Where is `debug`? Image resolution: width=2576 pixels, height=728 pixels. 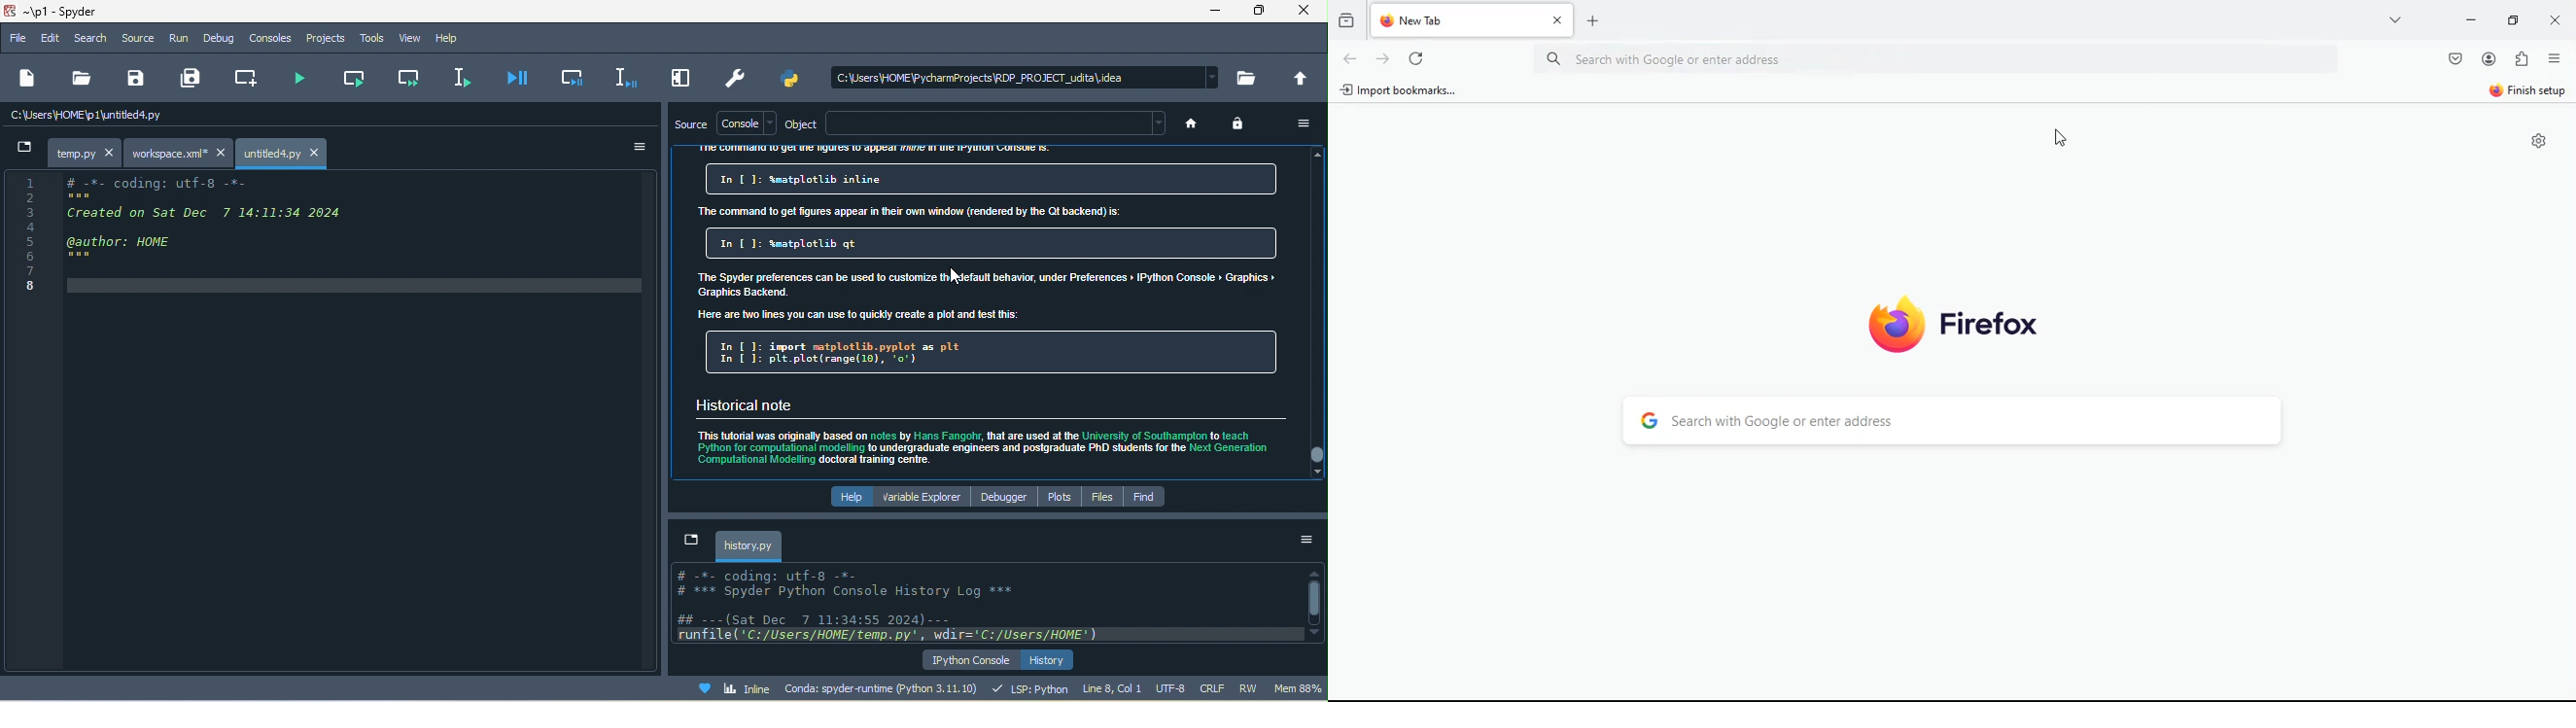
debug is located at coordinates (223, 39).